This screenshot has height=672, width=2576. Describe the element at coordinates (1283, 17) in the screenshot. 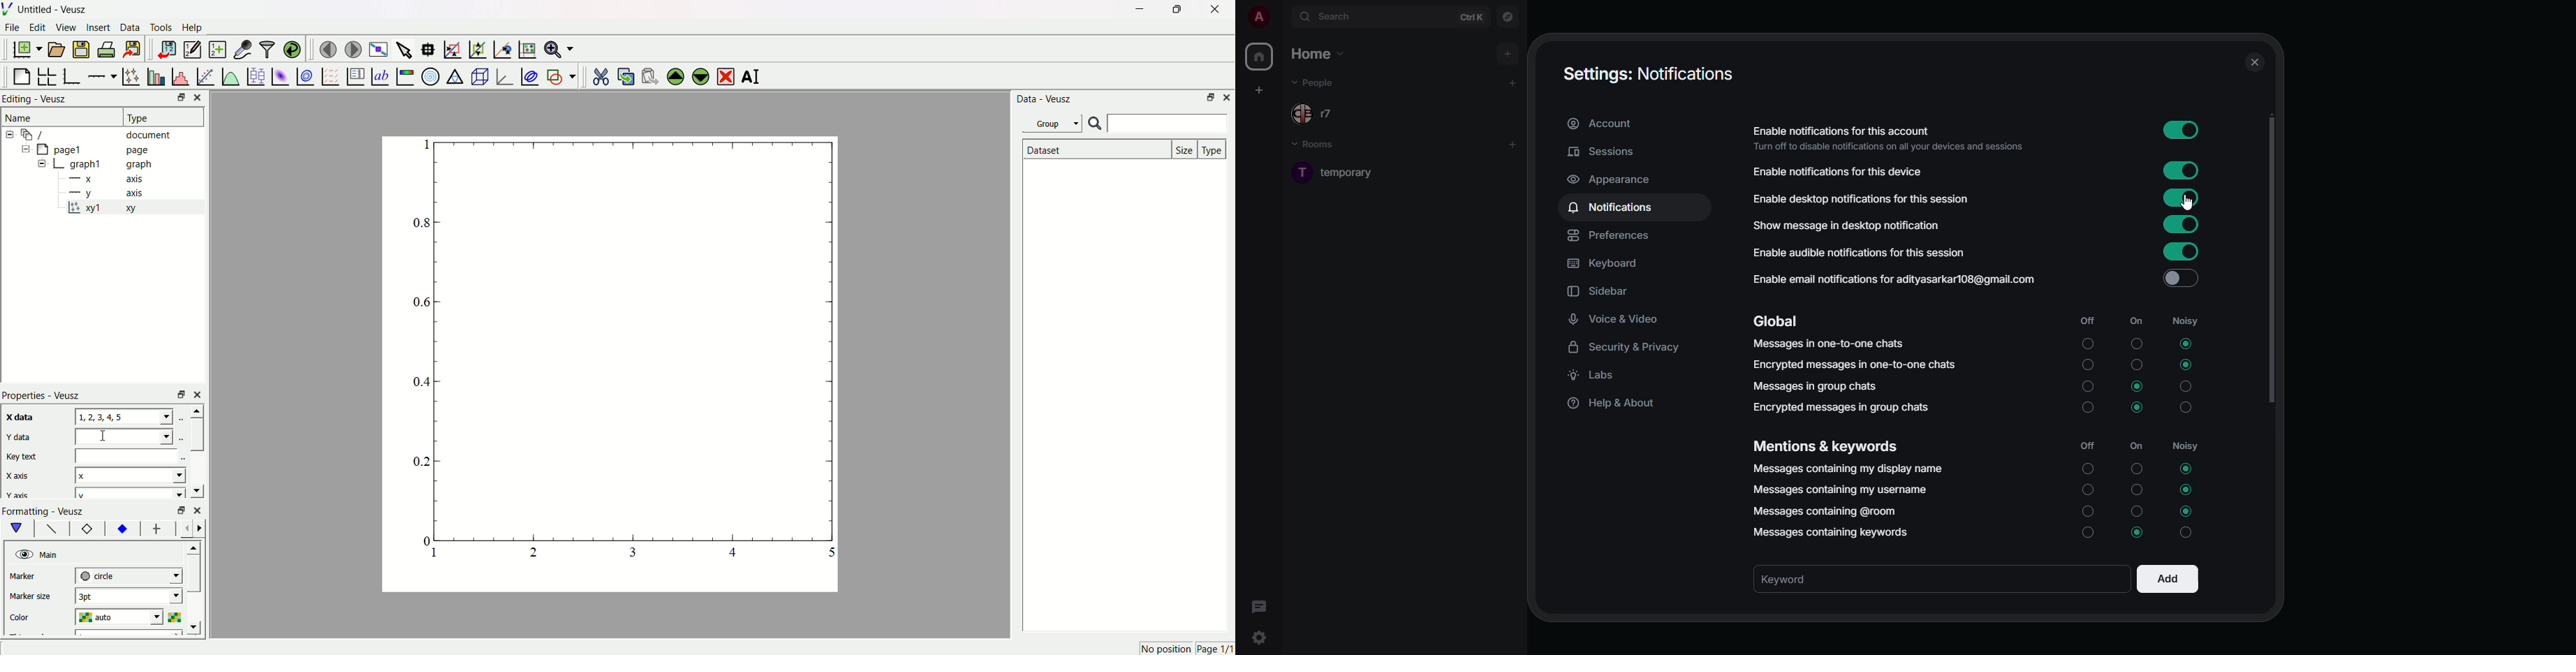

I see `expand` at that location.